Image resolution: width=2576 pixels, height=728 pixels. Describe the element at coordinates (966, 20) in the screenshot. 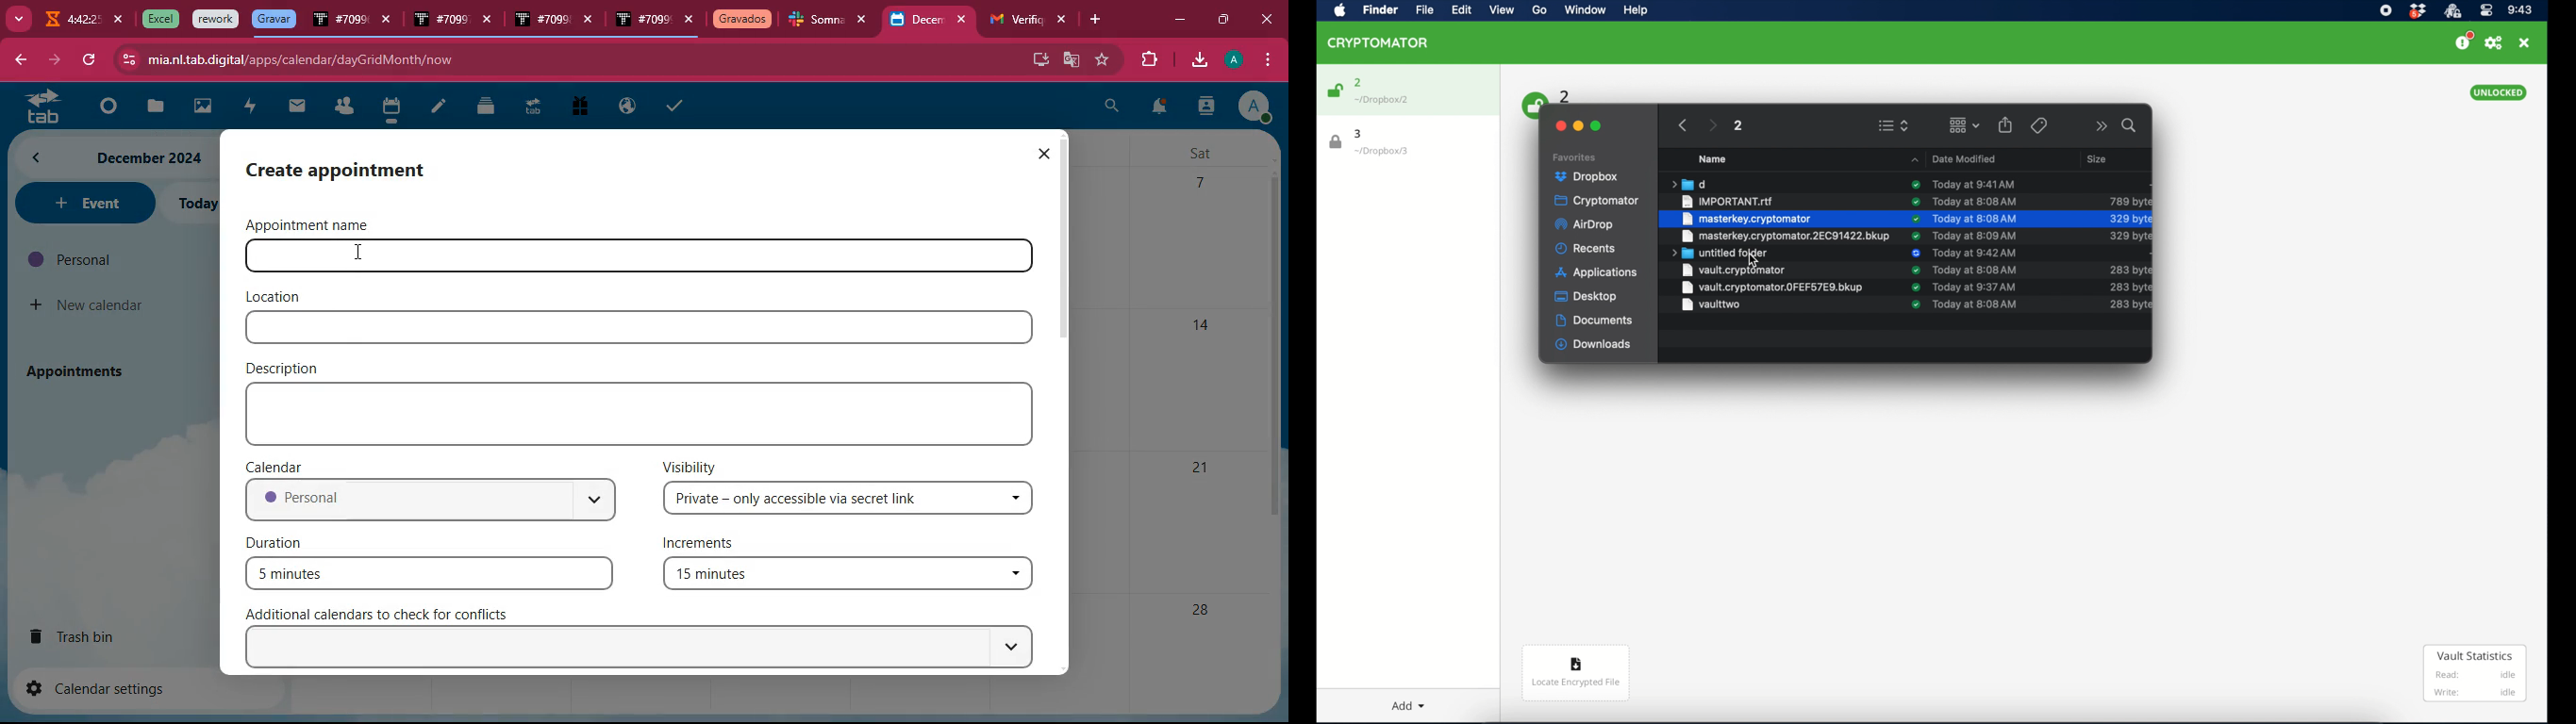

I see `close` at that location.